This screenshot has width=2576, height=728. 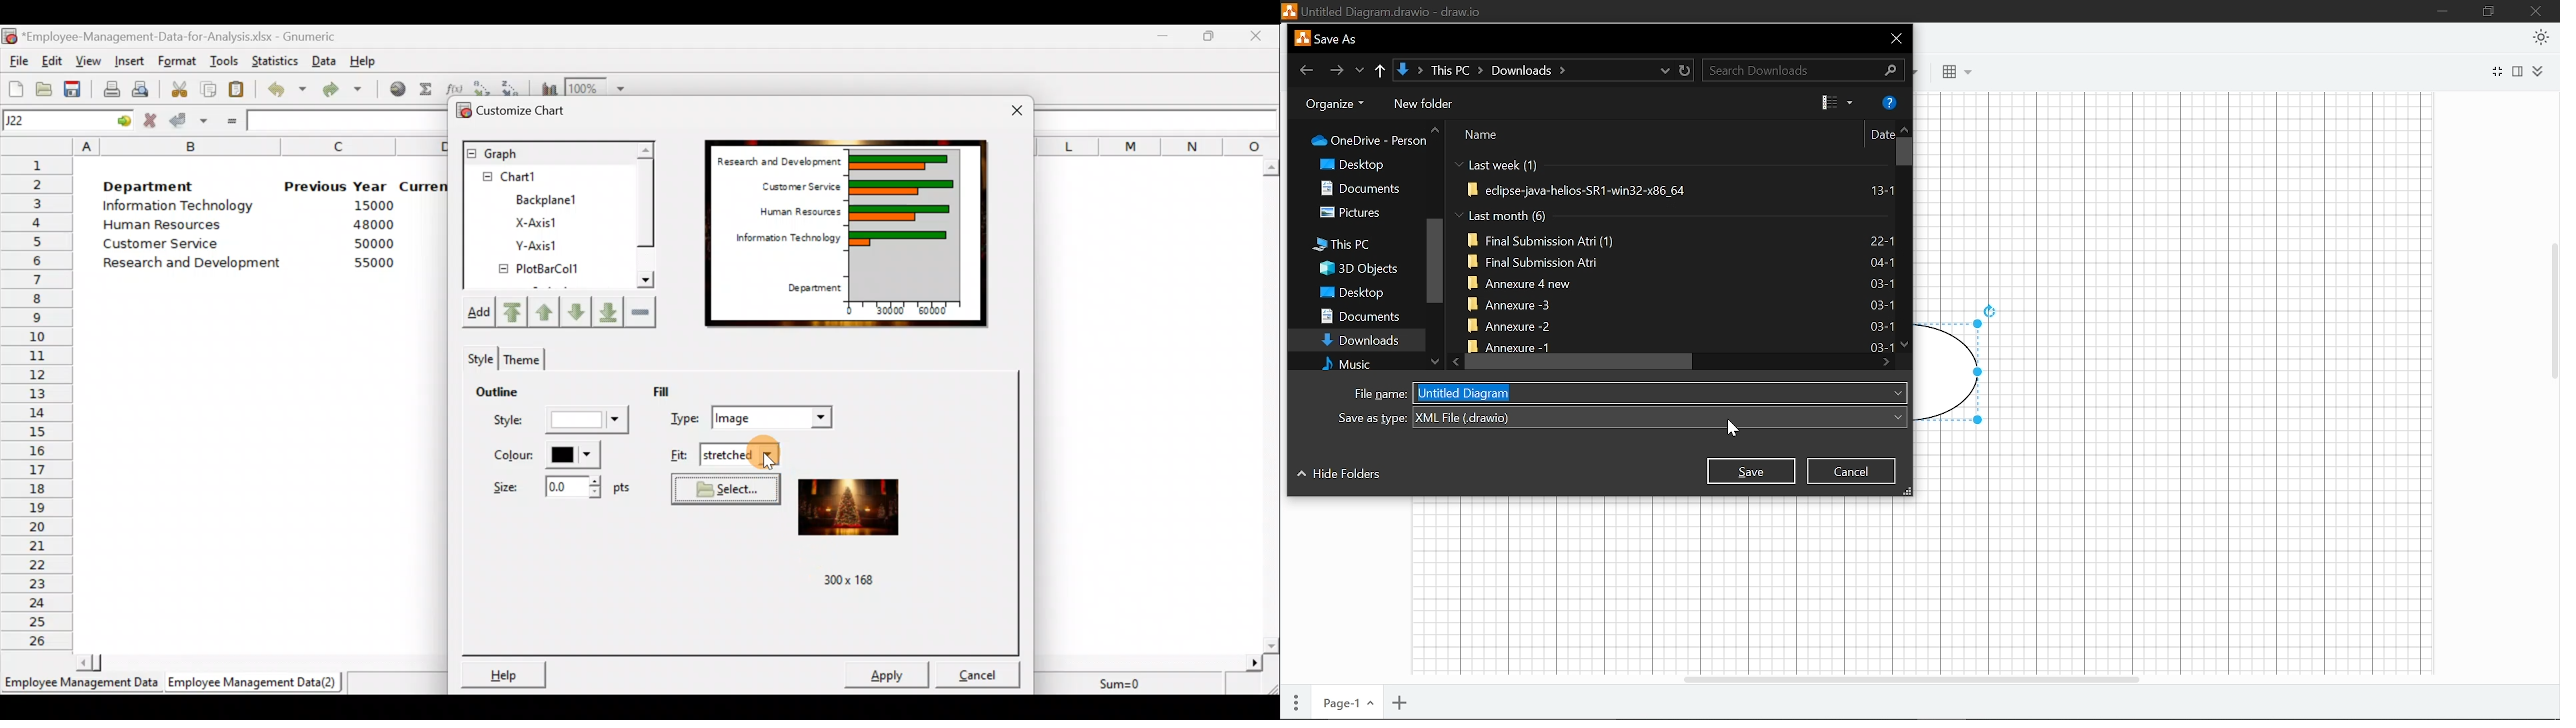 What do you see at coordinates (2490, 12) in the screenshot?
I see `restore down` at bounding box center [2490, 12].